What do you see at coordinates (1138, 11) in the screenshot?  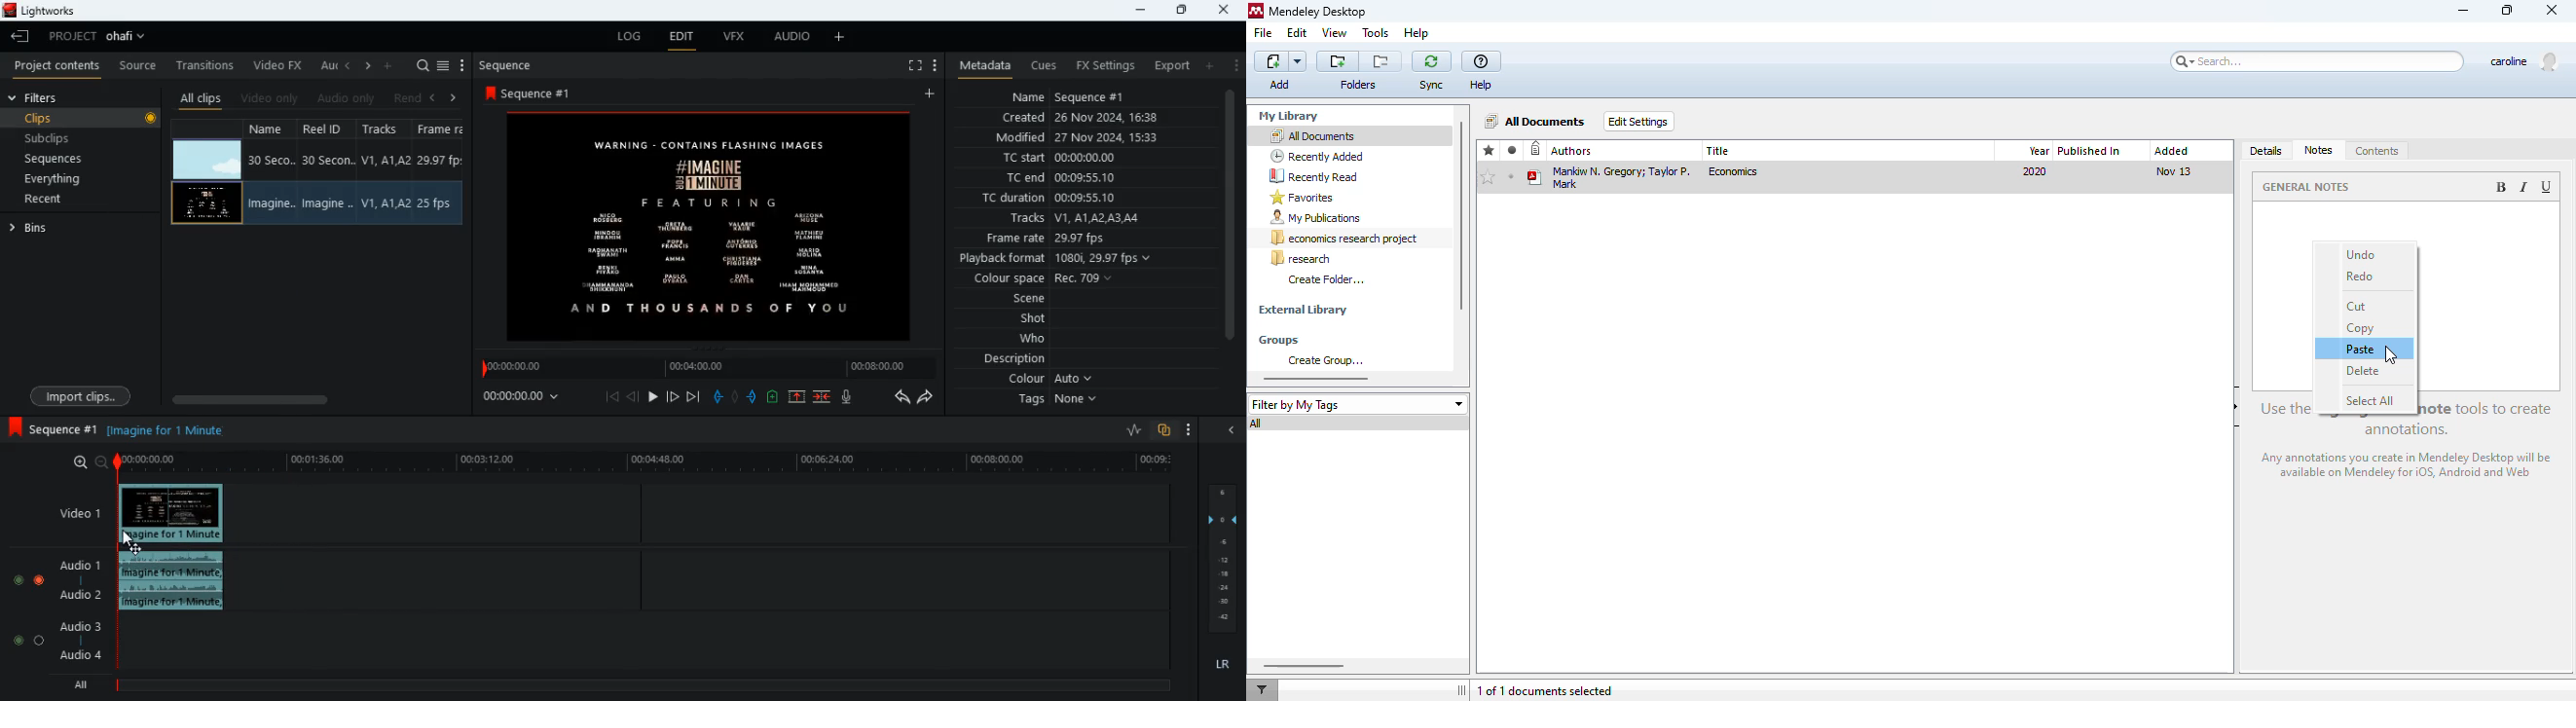 I see `minimize` at bounding box center [1138, 11].